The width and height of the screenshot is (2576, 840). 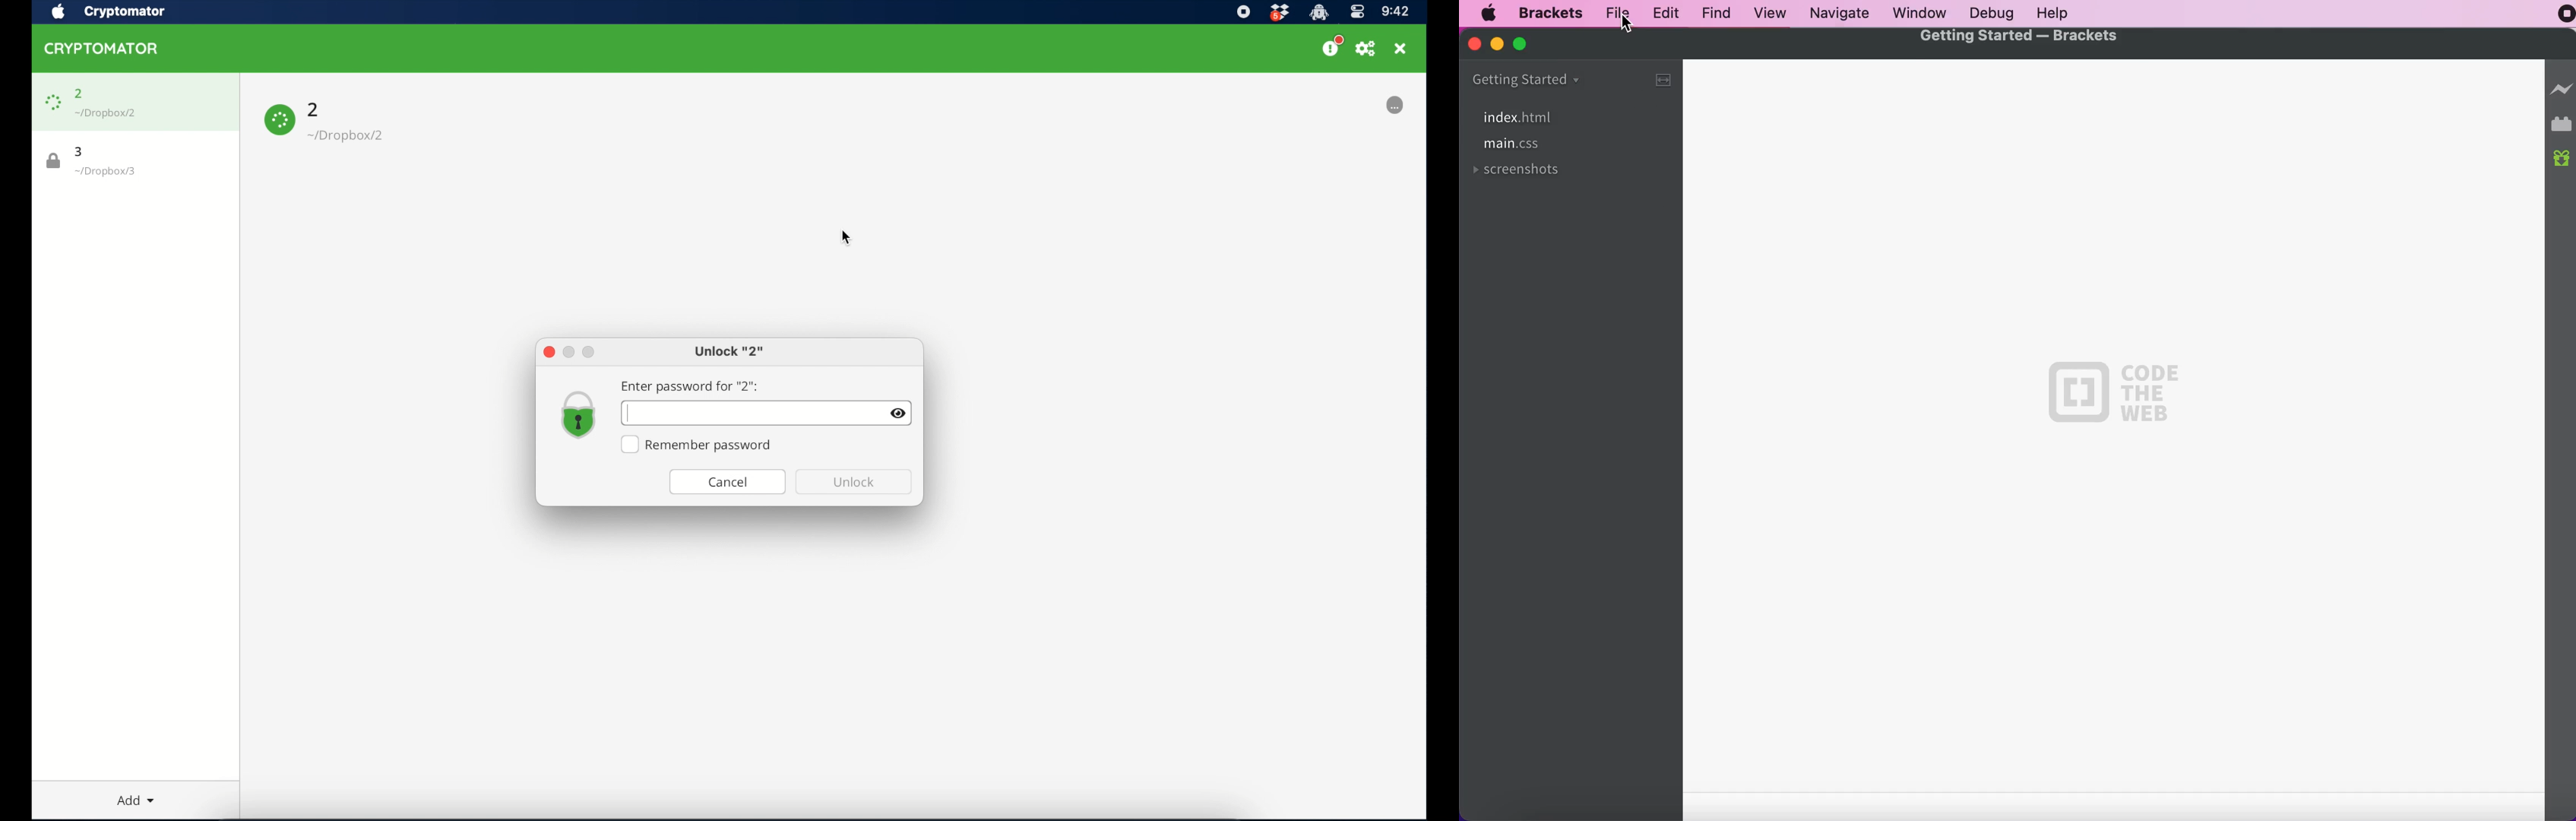 I want to click on unlock icon, so click(x=579, y=416).